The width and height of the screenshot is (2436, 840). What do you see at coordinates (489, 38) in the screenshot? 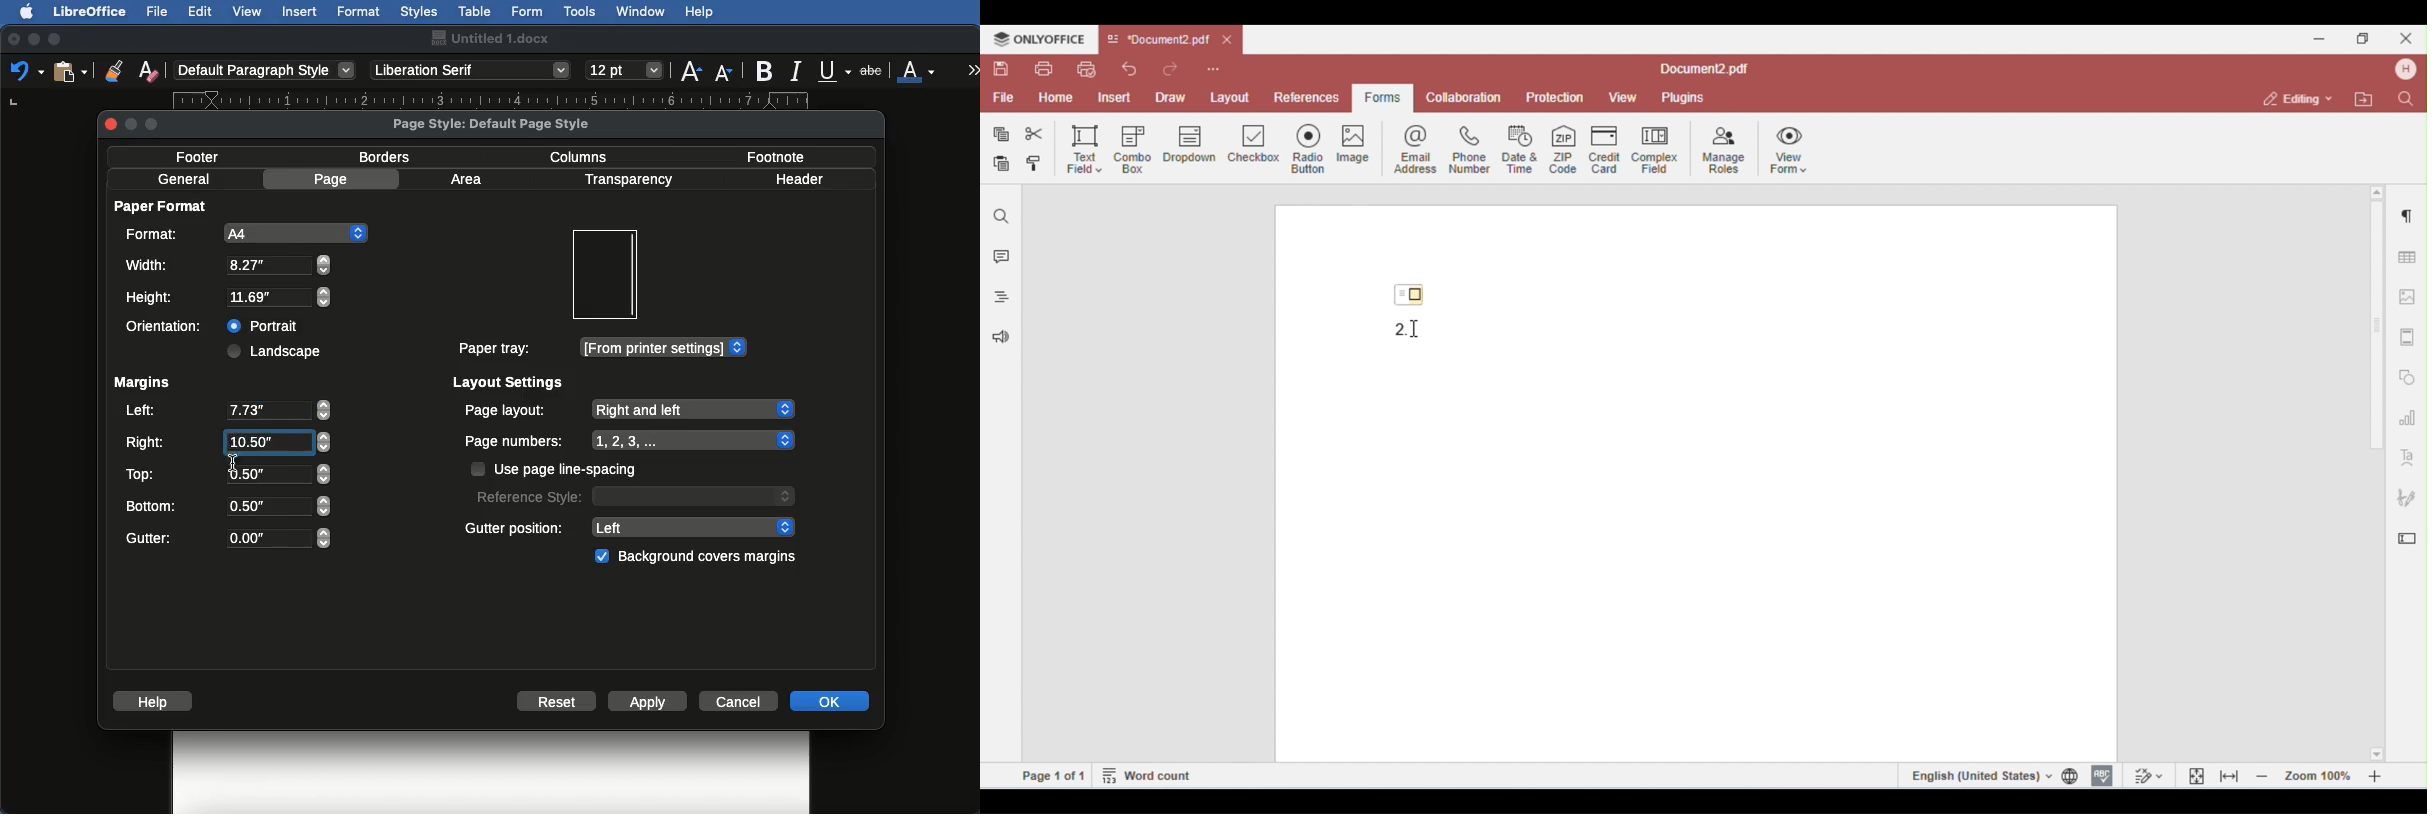
I see `Name` at bounding box center [489, 38].